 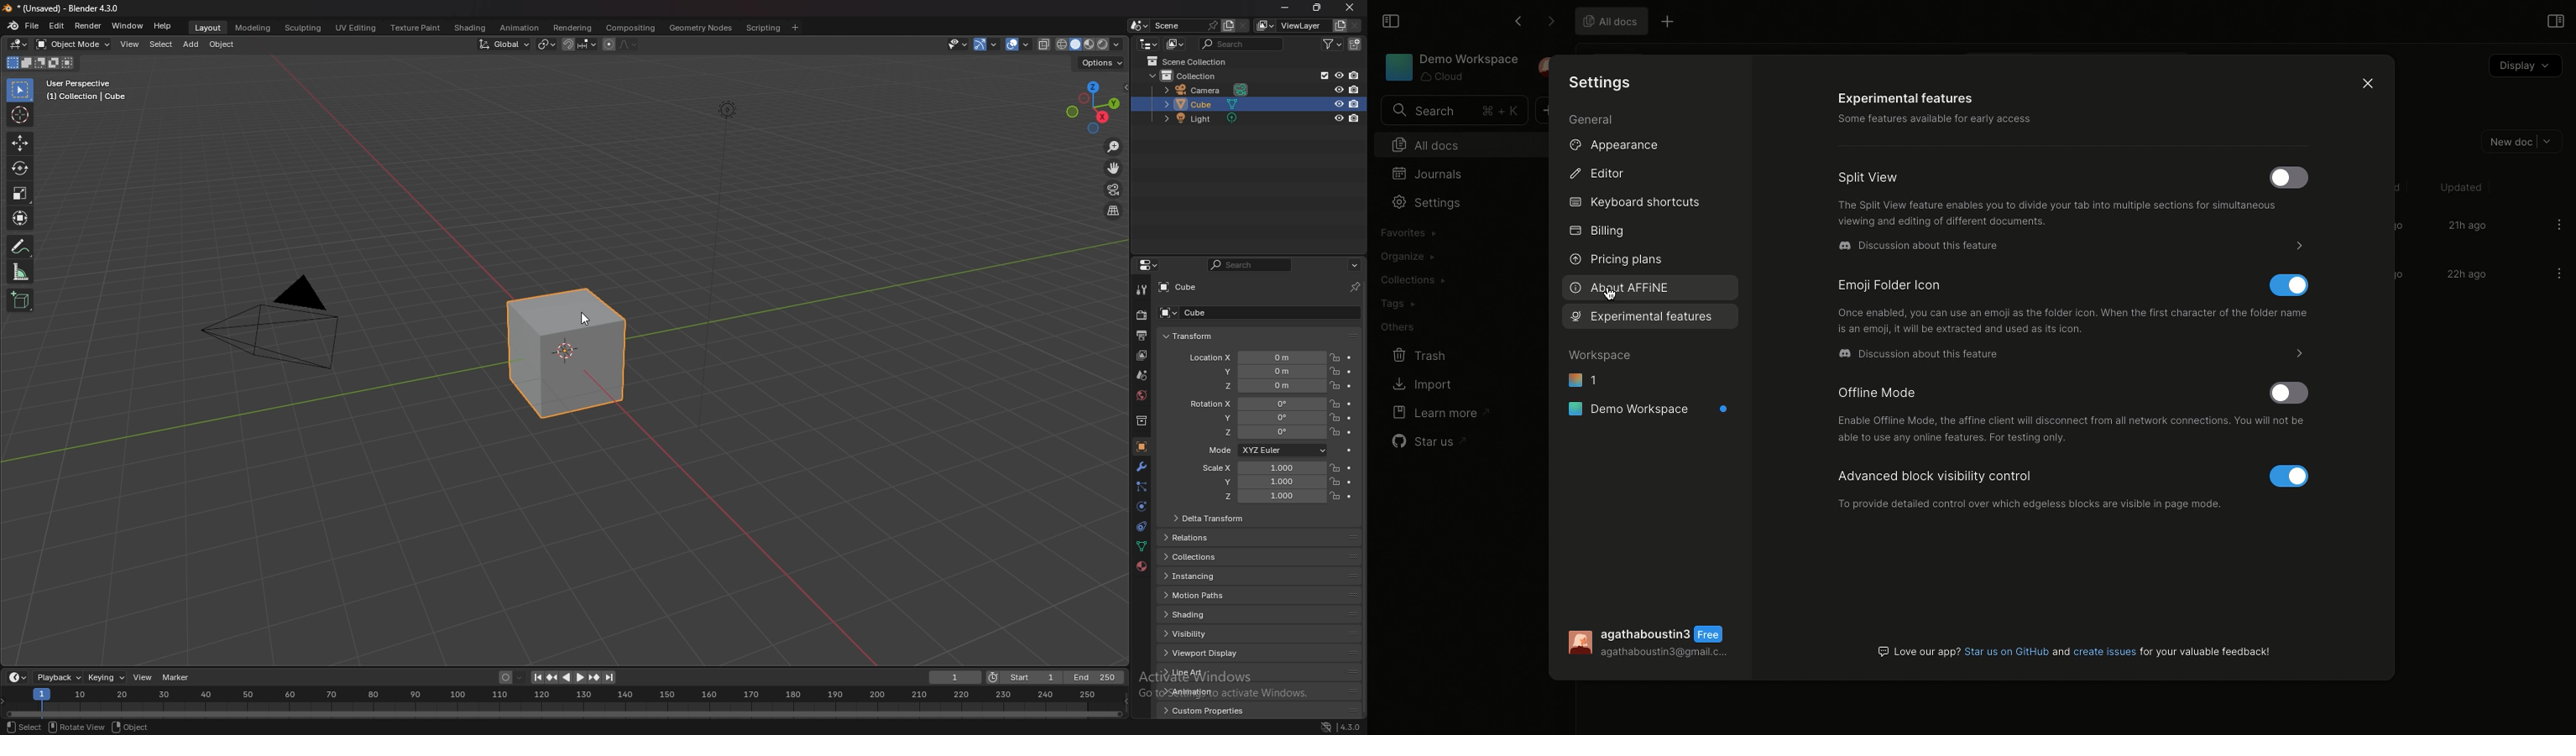 I want to click on Workspace profile, so click(x=2061, y=215).